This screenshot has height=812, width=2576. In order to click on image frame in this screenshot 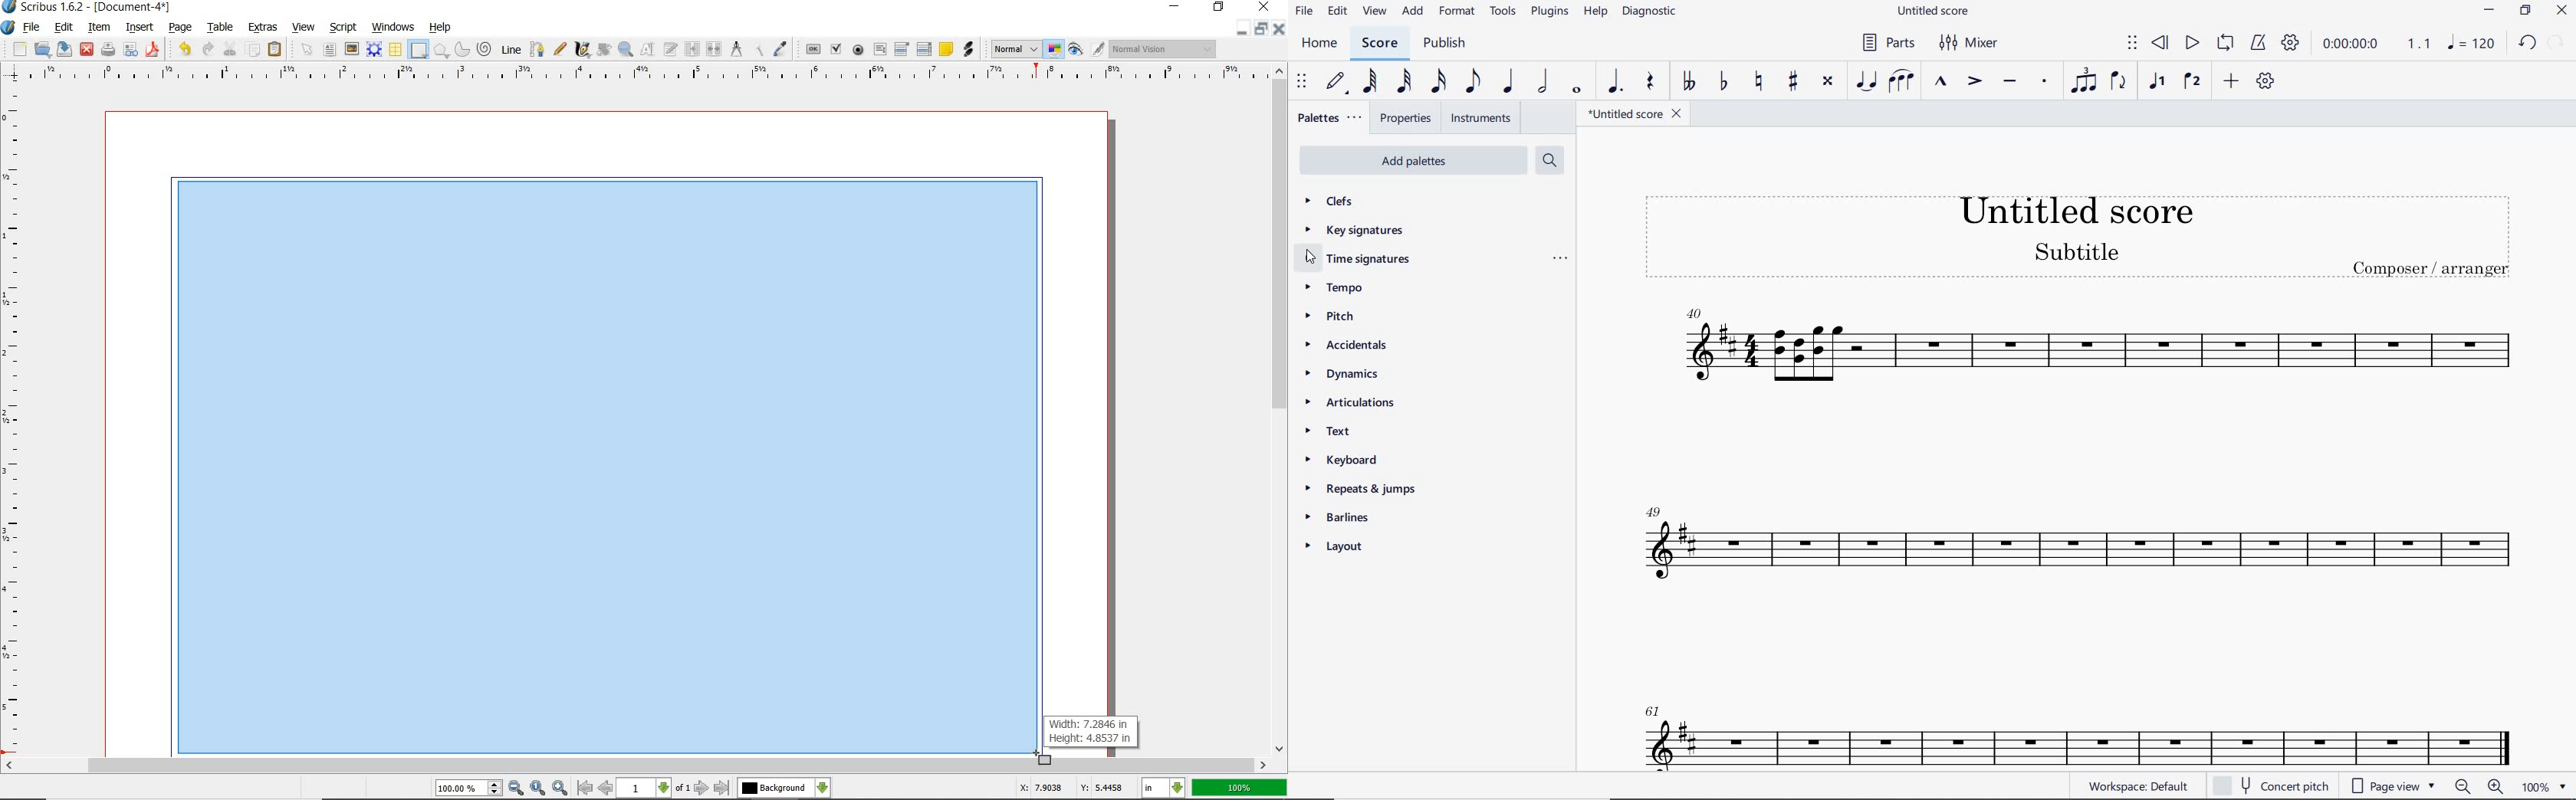, I will do `click(352, 51)`.